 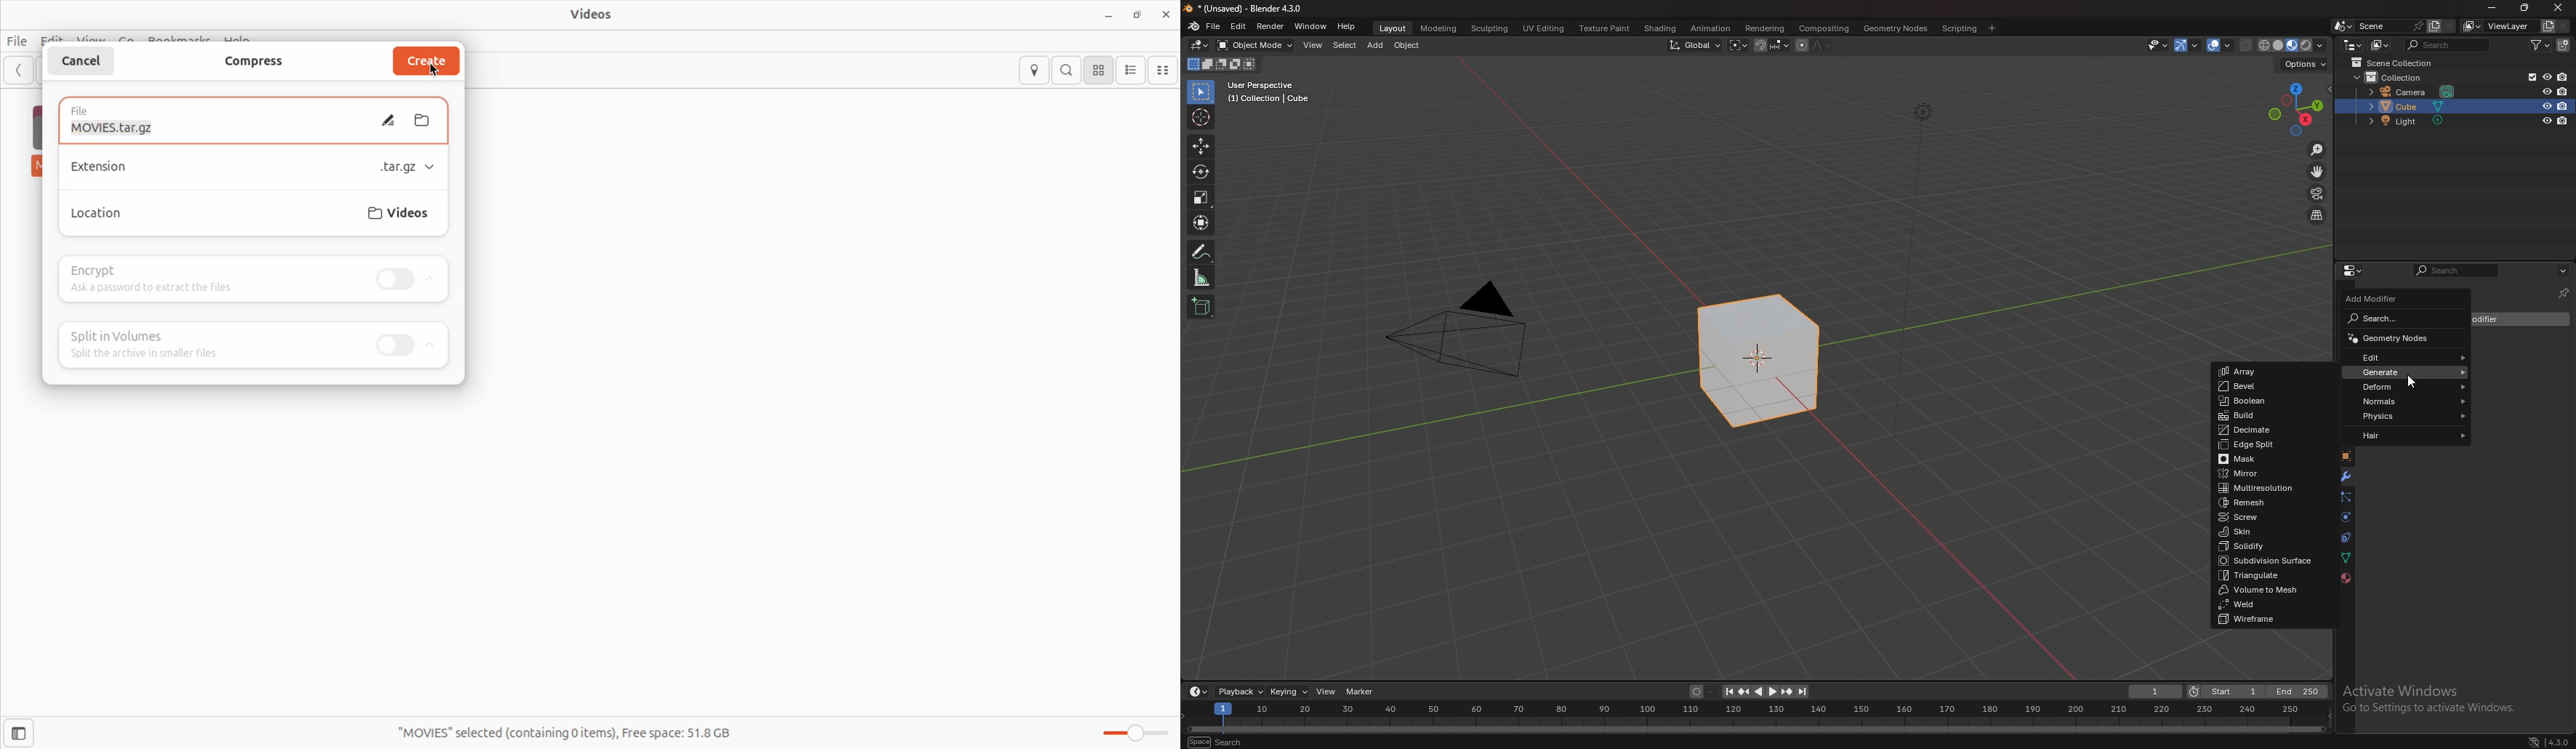 What do you see at coordinates (2298, 110) in the screenshot?
I see `use a preset viewport` at bounding box center [2298, 110].